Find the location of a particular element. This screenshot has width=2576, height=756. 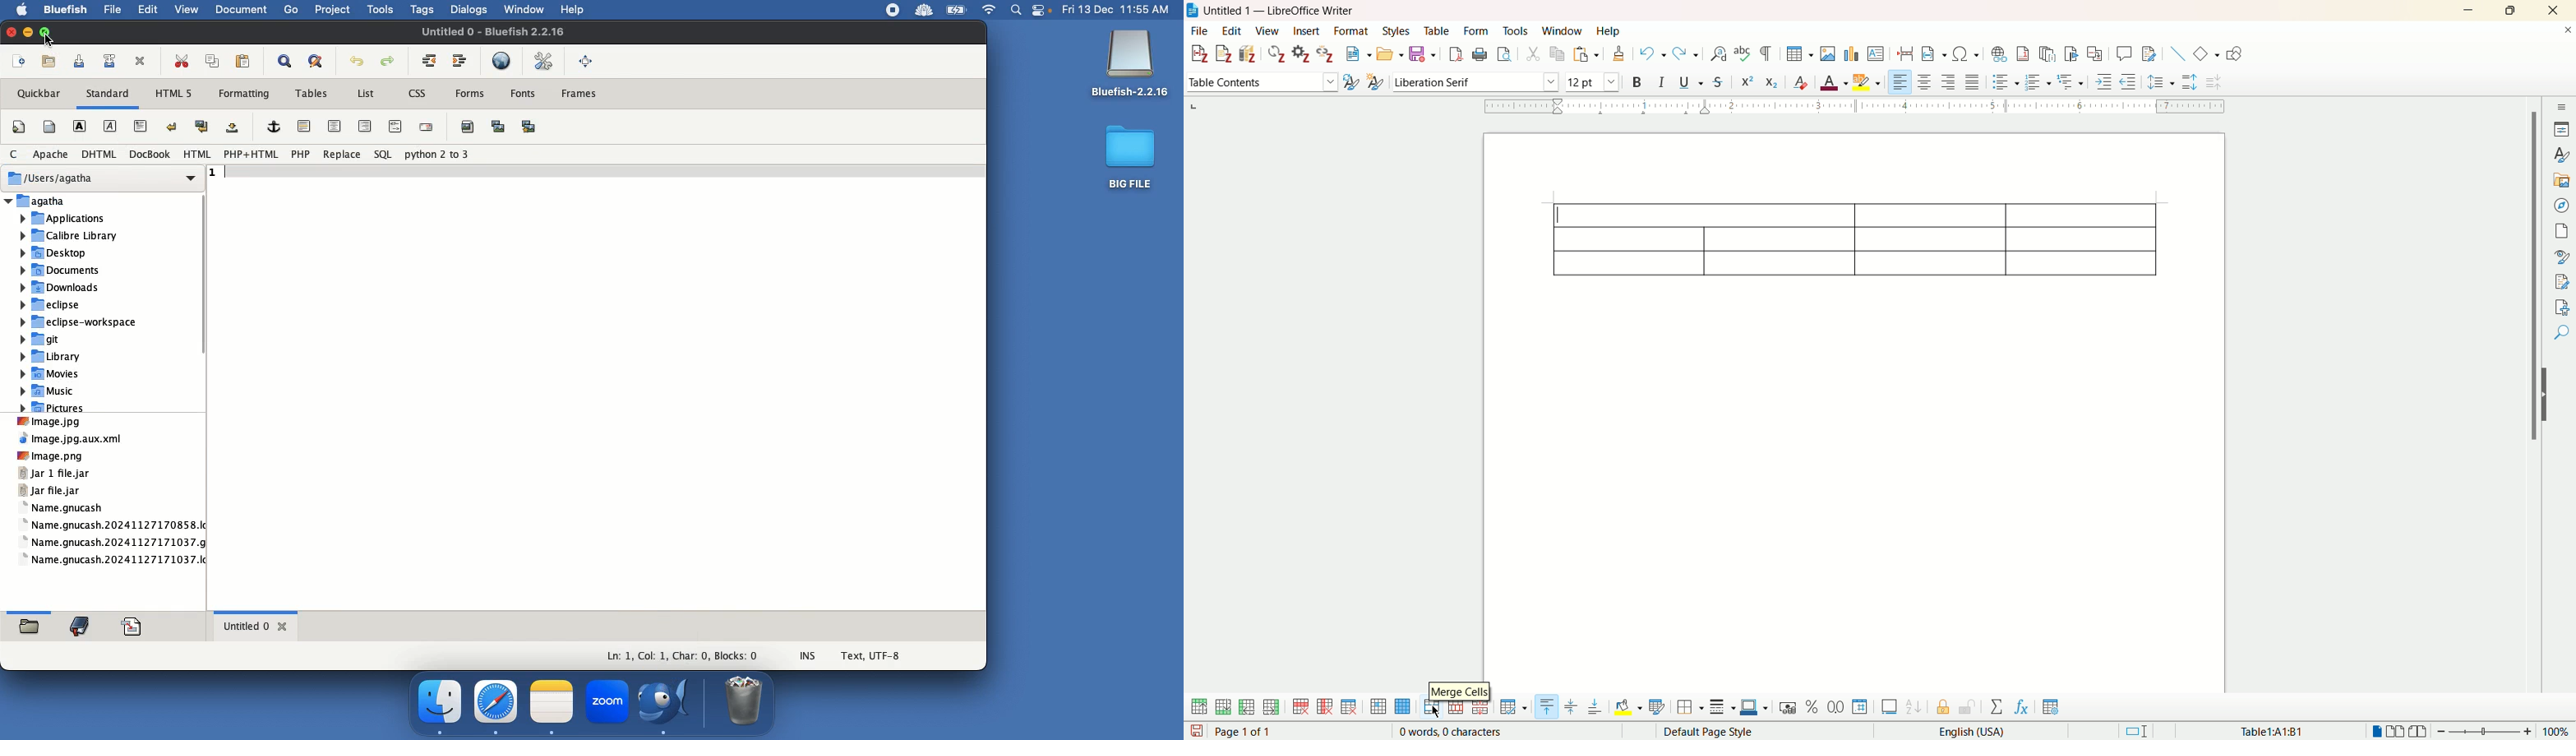

add bibliography is located at coordinates (1247, 53).